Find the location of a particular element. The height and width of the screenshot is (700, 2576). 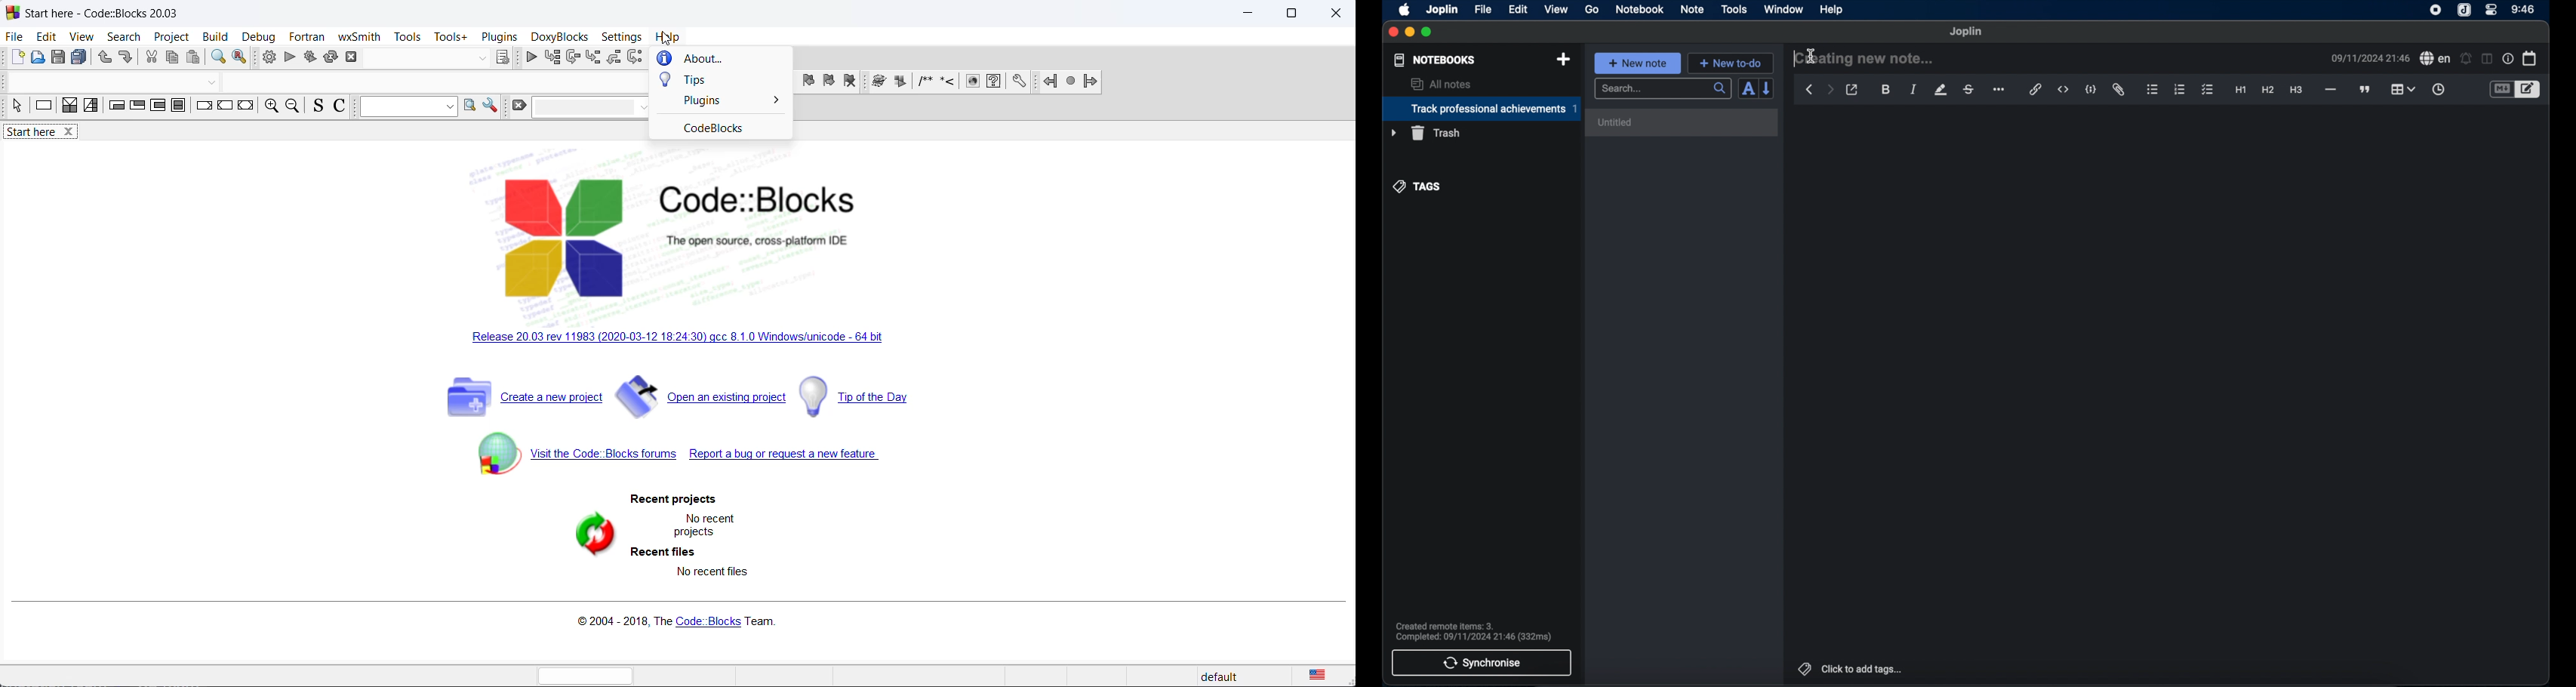

time is located at coordinates (2524, 9).